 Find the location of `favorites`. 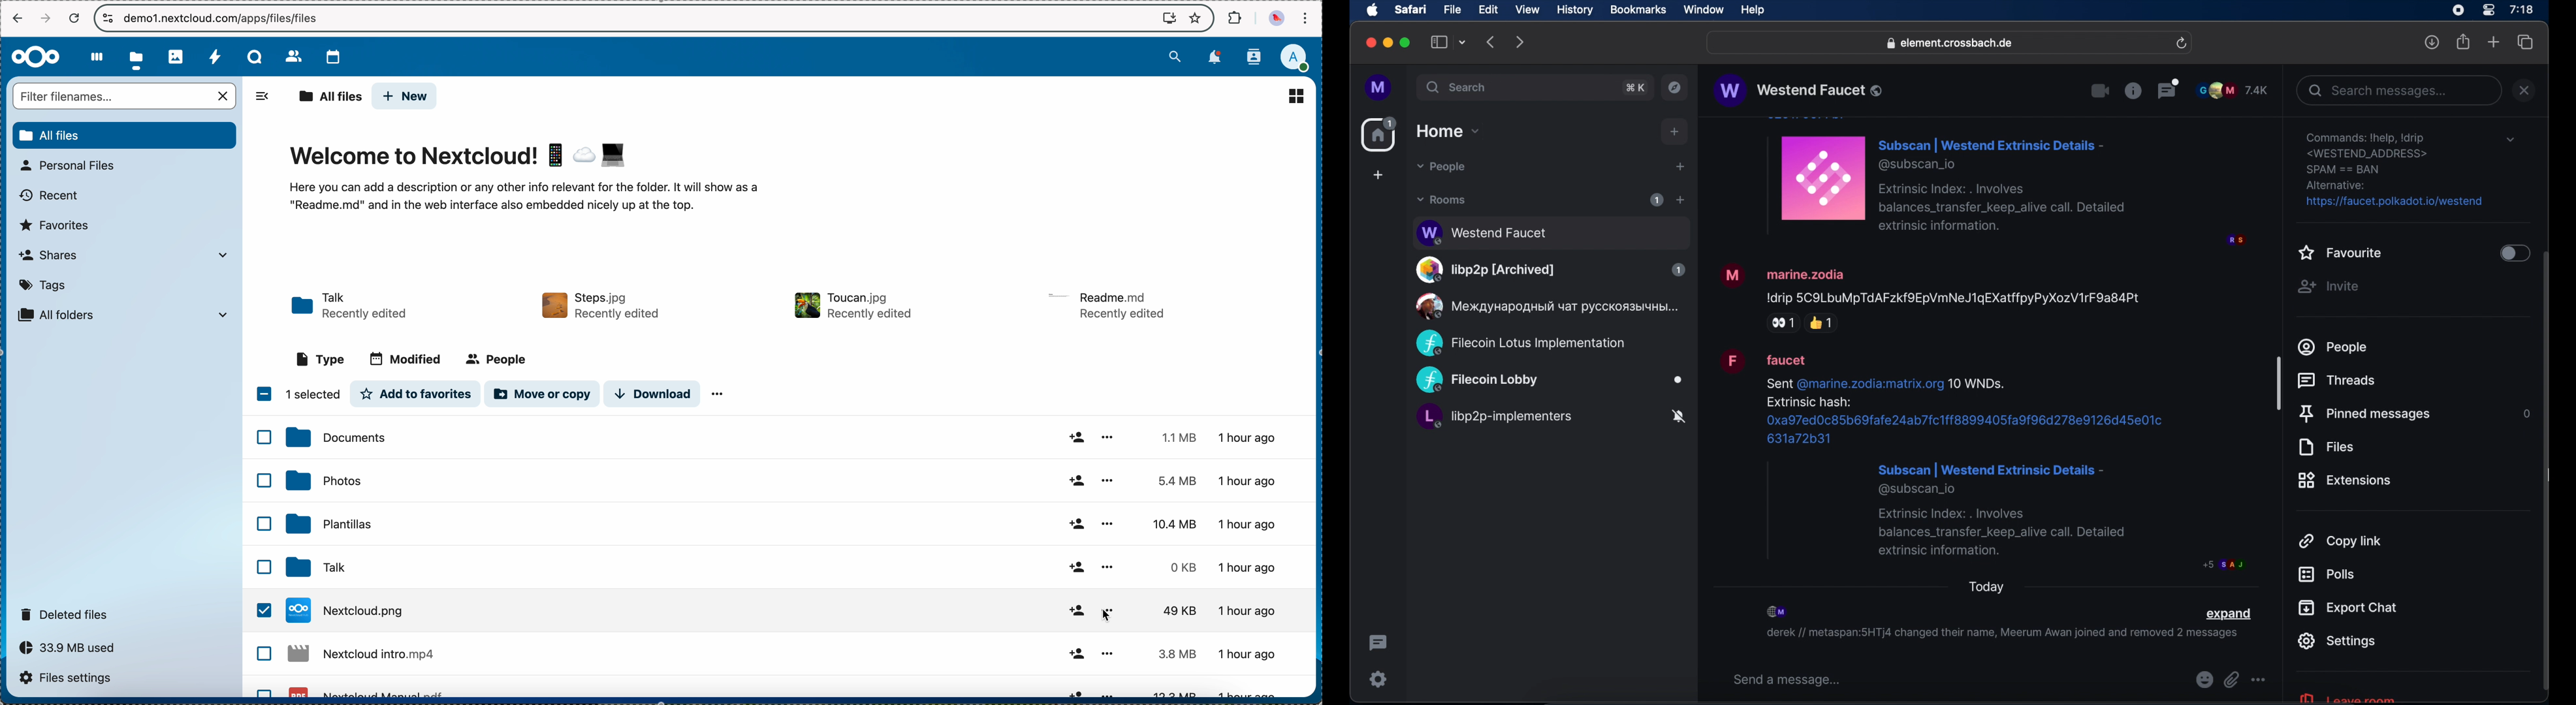

favorites is located at coordinates (1194, 18).